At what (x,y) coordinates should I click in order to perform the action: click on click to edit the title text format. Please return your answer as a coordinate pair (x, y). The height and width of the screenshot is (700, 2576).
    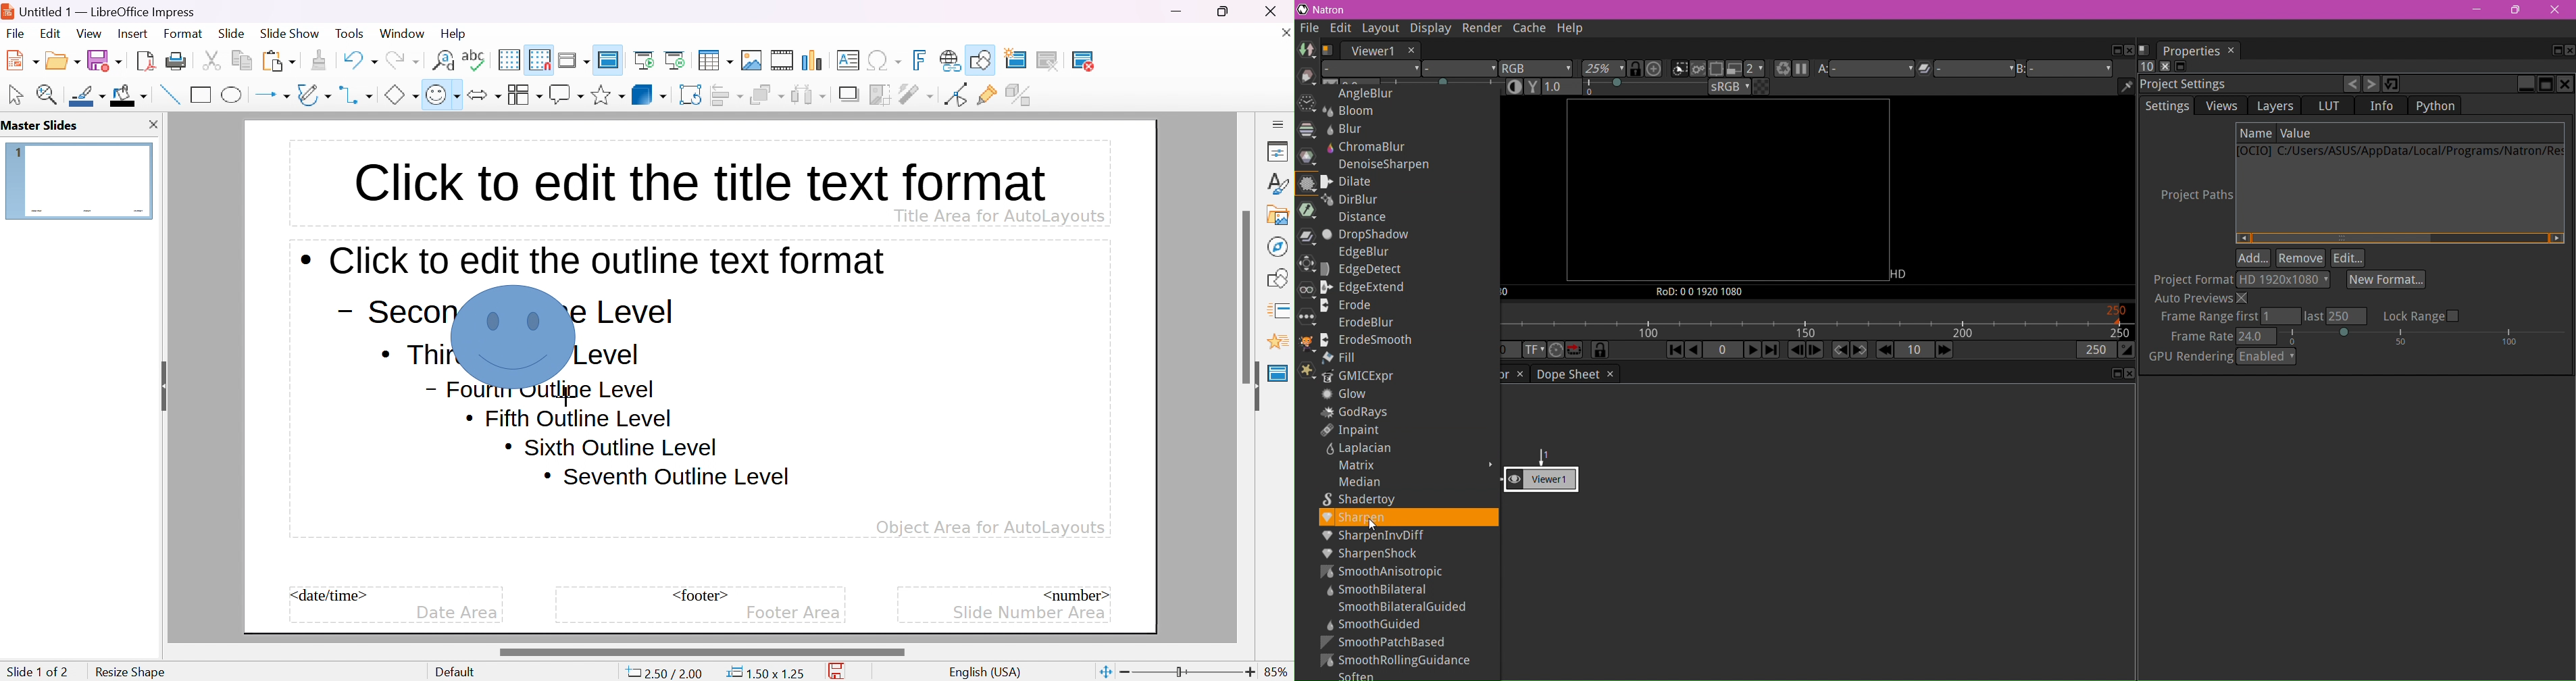
    Looking at the image, I should click on (697, 179).